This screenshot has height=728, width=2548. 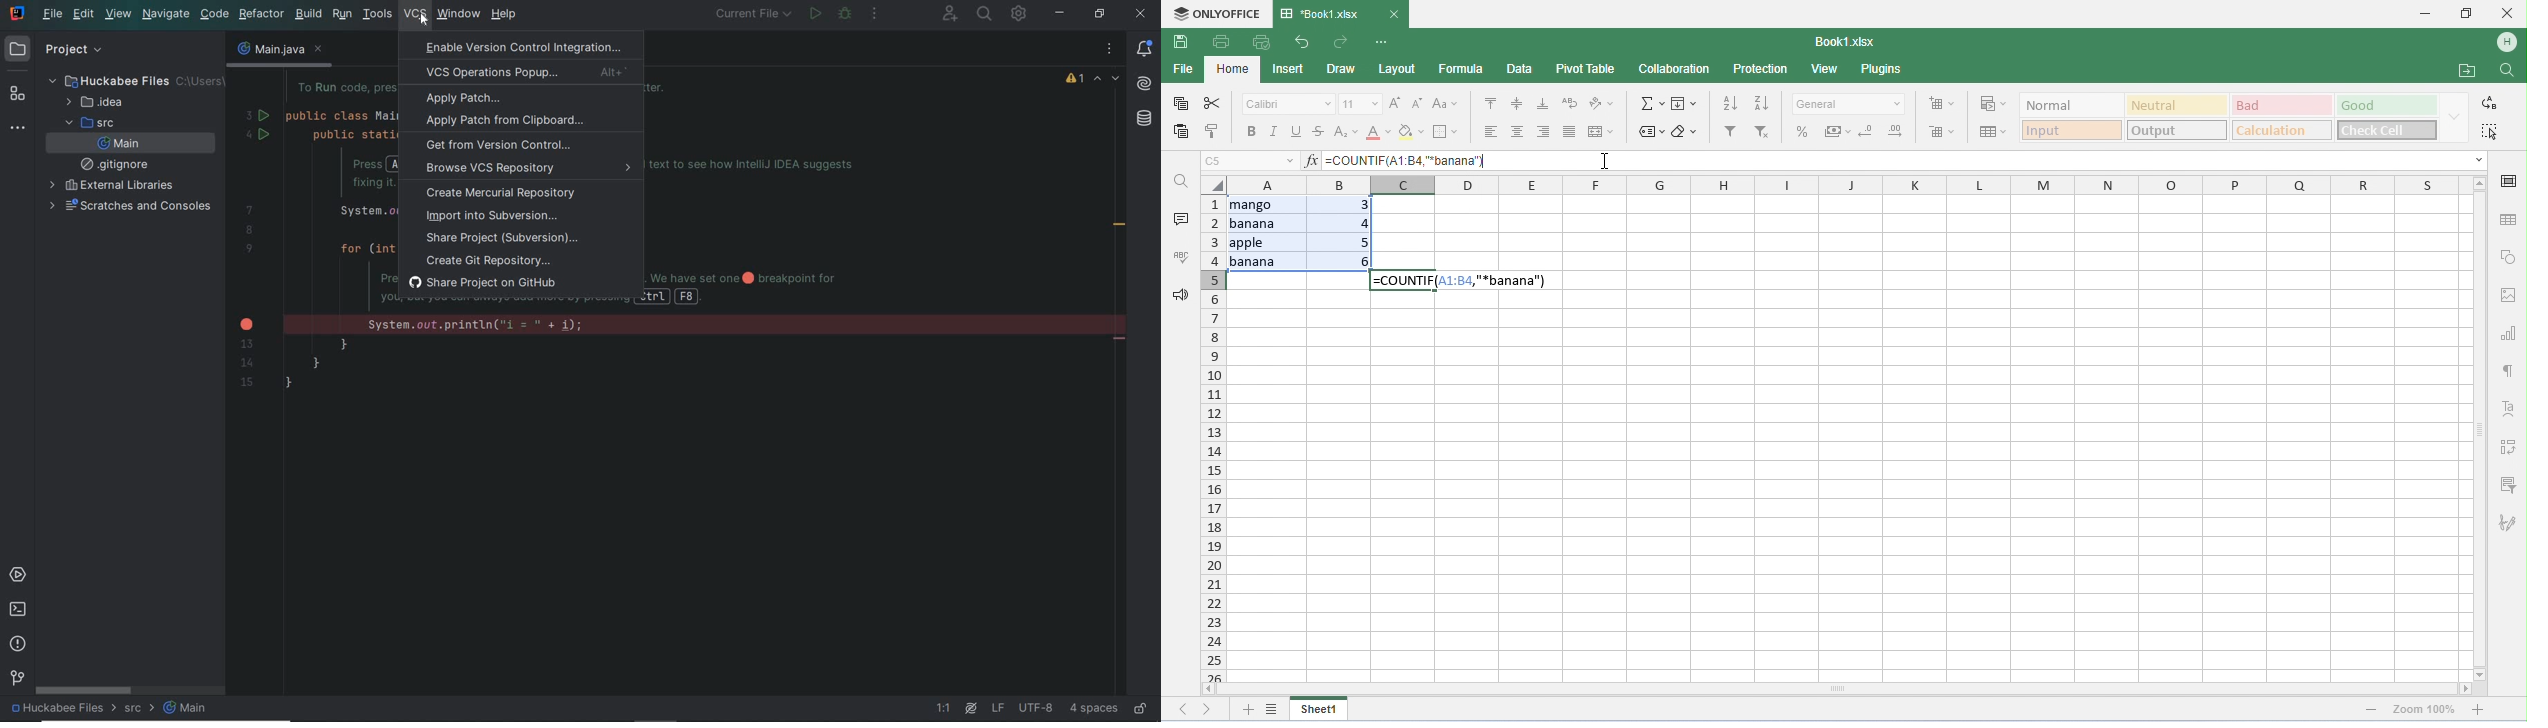 I want to click on merge and center, so click(x=1602, y=133).